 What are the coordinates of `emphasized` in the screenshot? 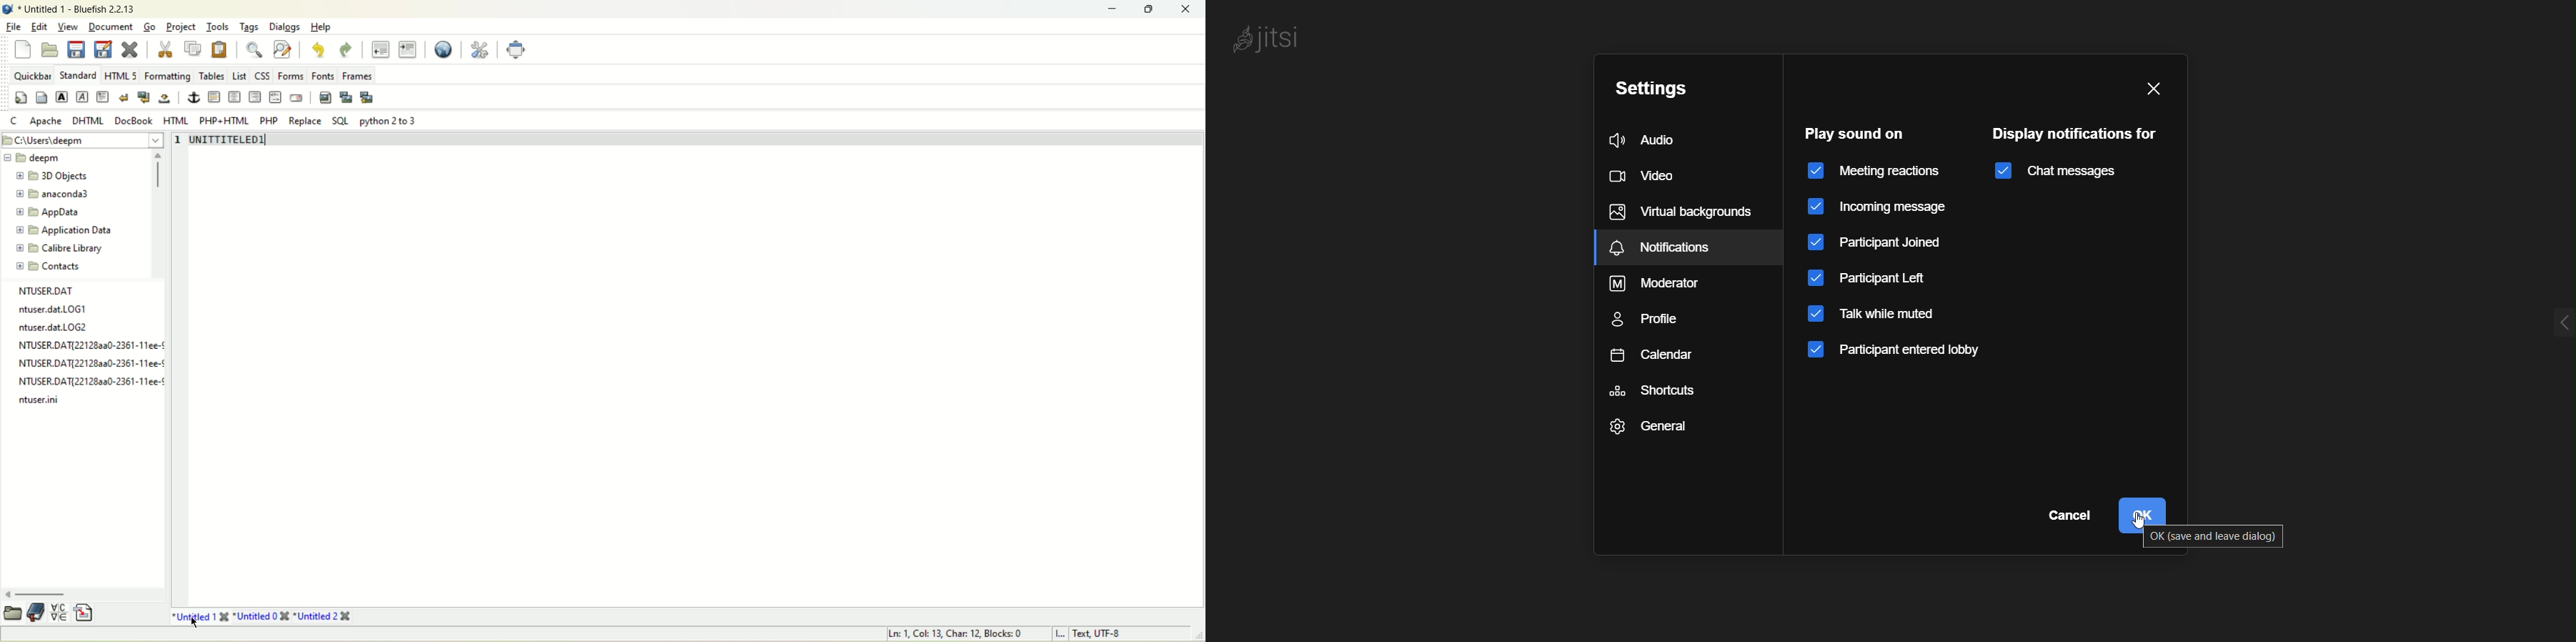 It's located at (84, 96).